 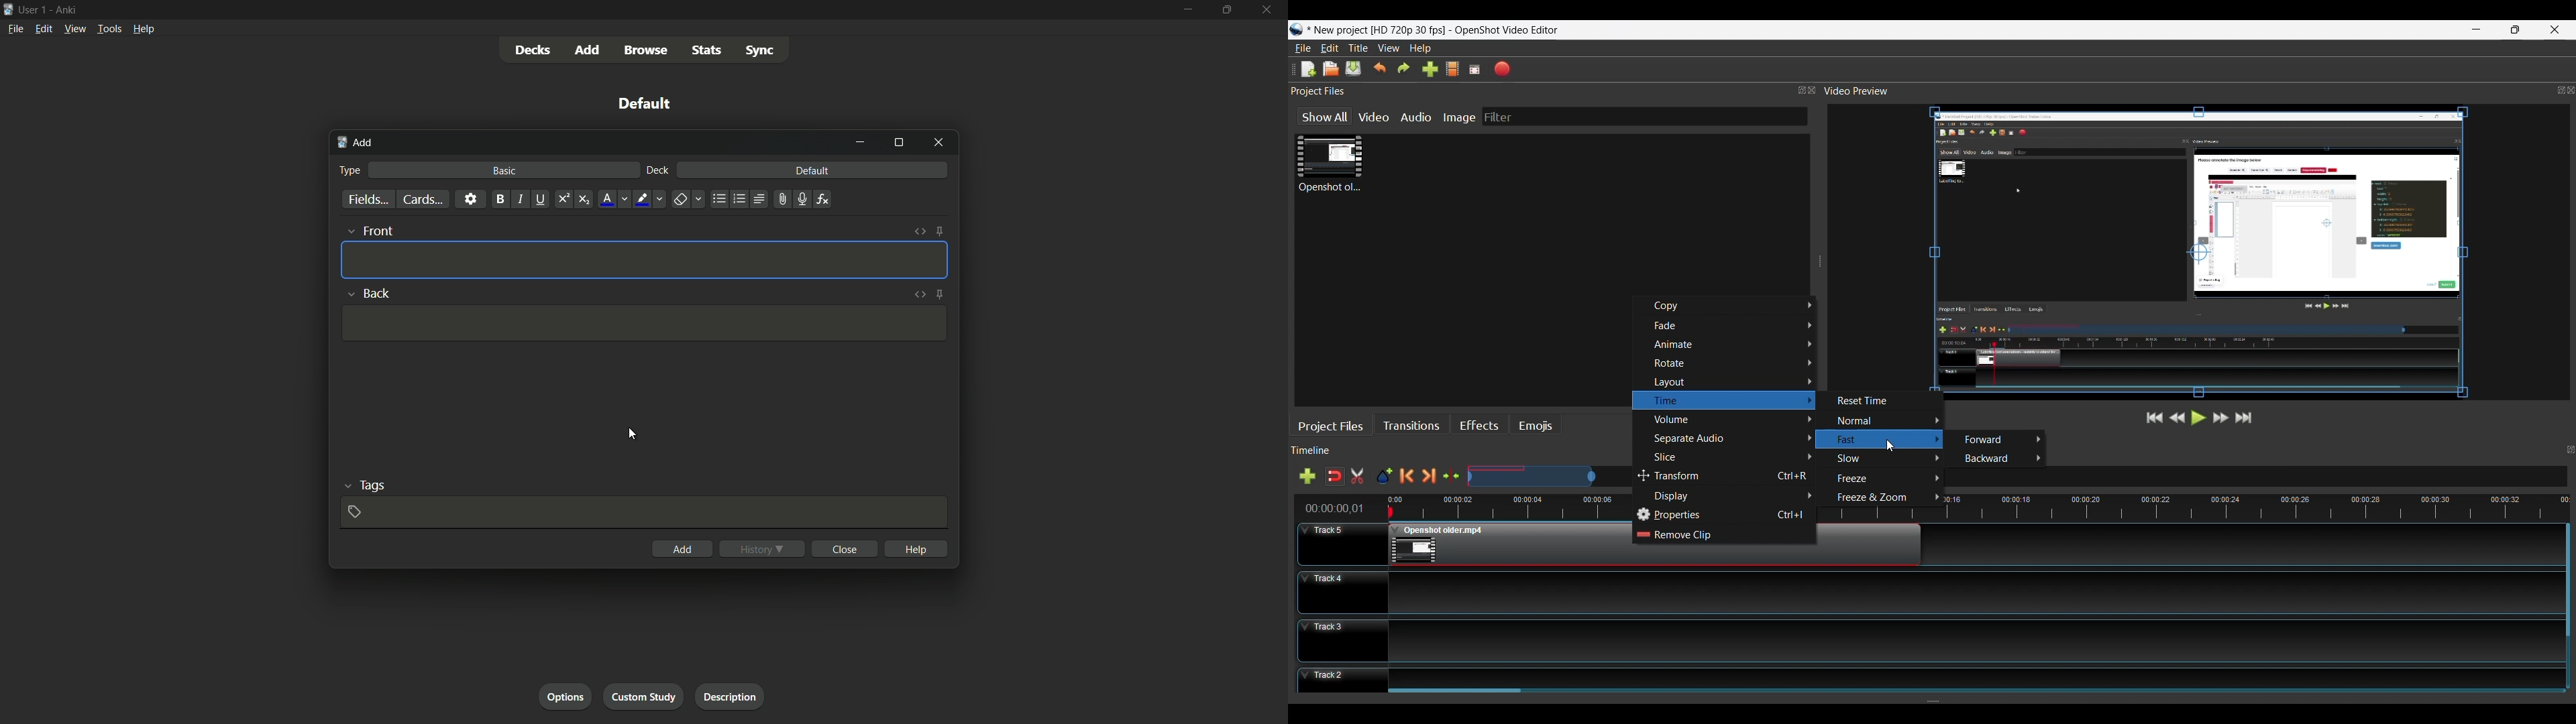 I want to click on text highlight, so click(x=648, y=199).